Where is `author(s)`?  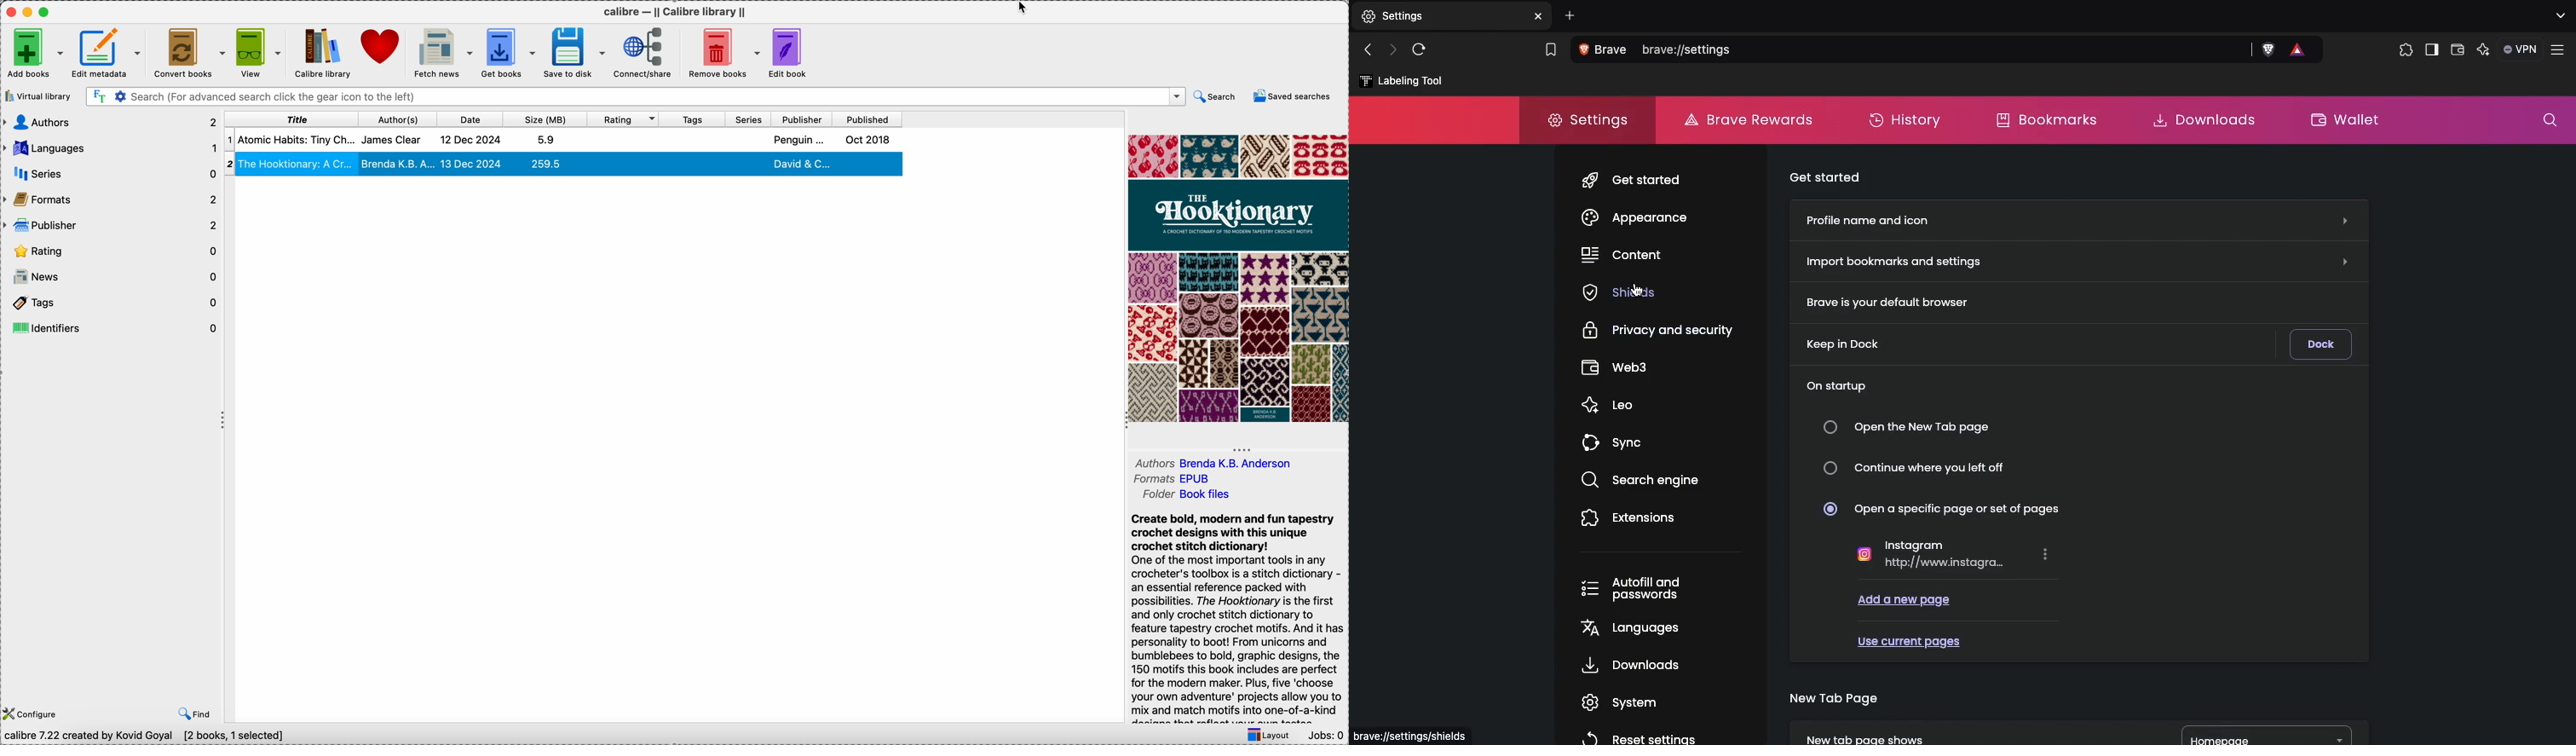 author(s) is located at coordinates (401, 119).